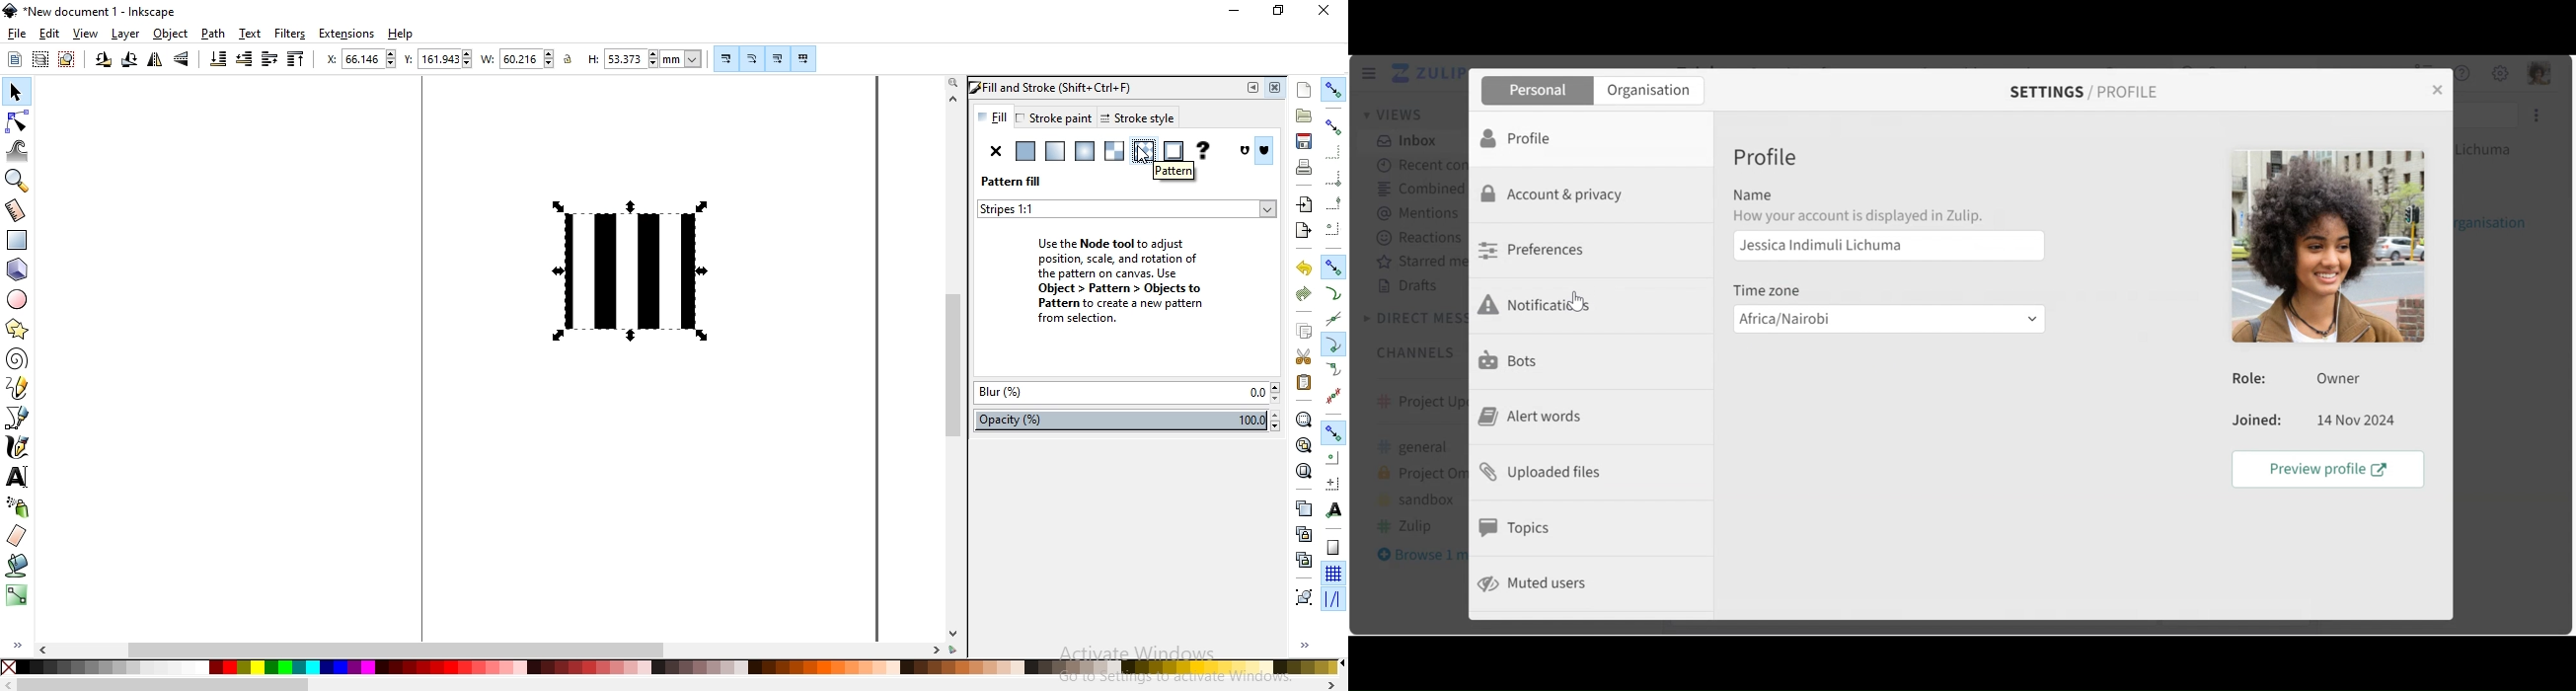 This screenshot has width=2576, height=700. What do you see at coordinates (213, 34) in the screenshot?
I see `path` at bounding box center [213, 34].